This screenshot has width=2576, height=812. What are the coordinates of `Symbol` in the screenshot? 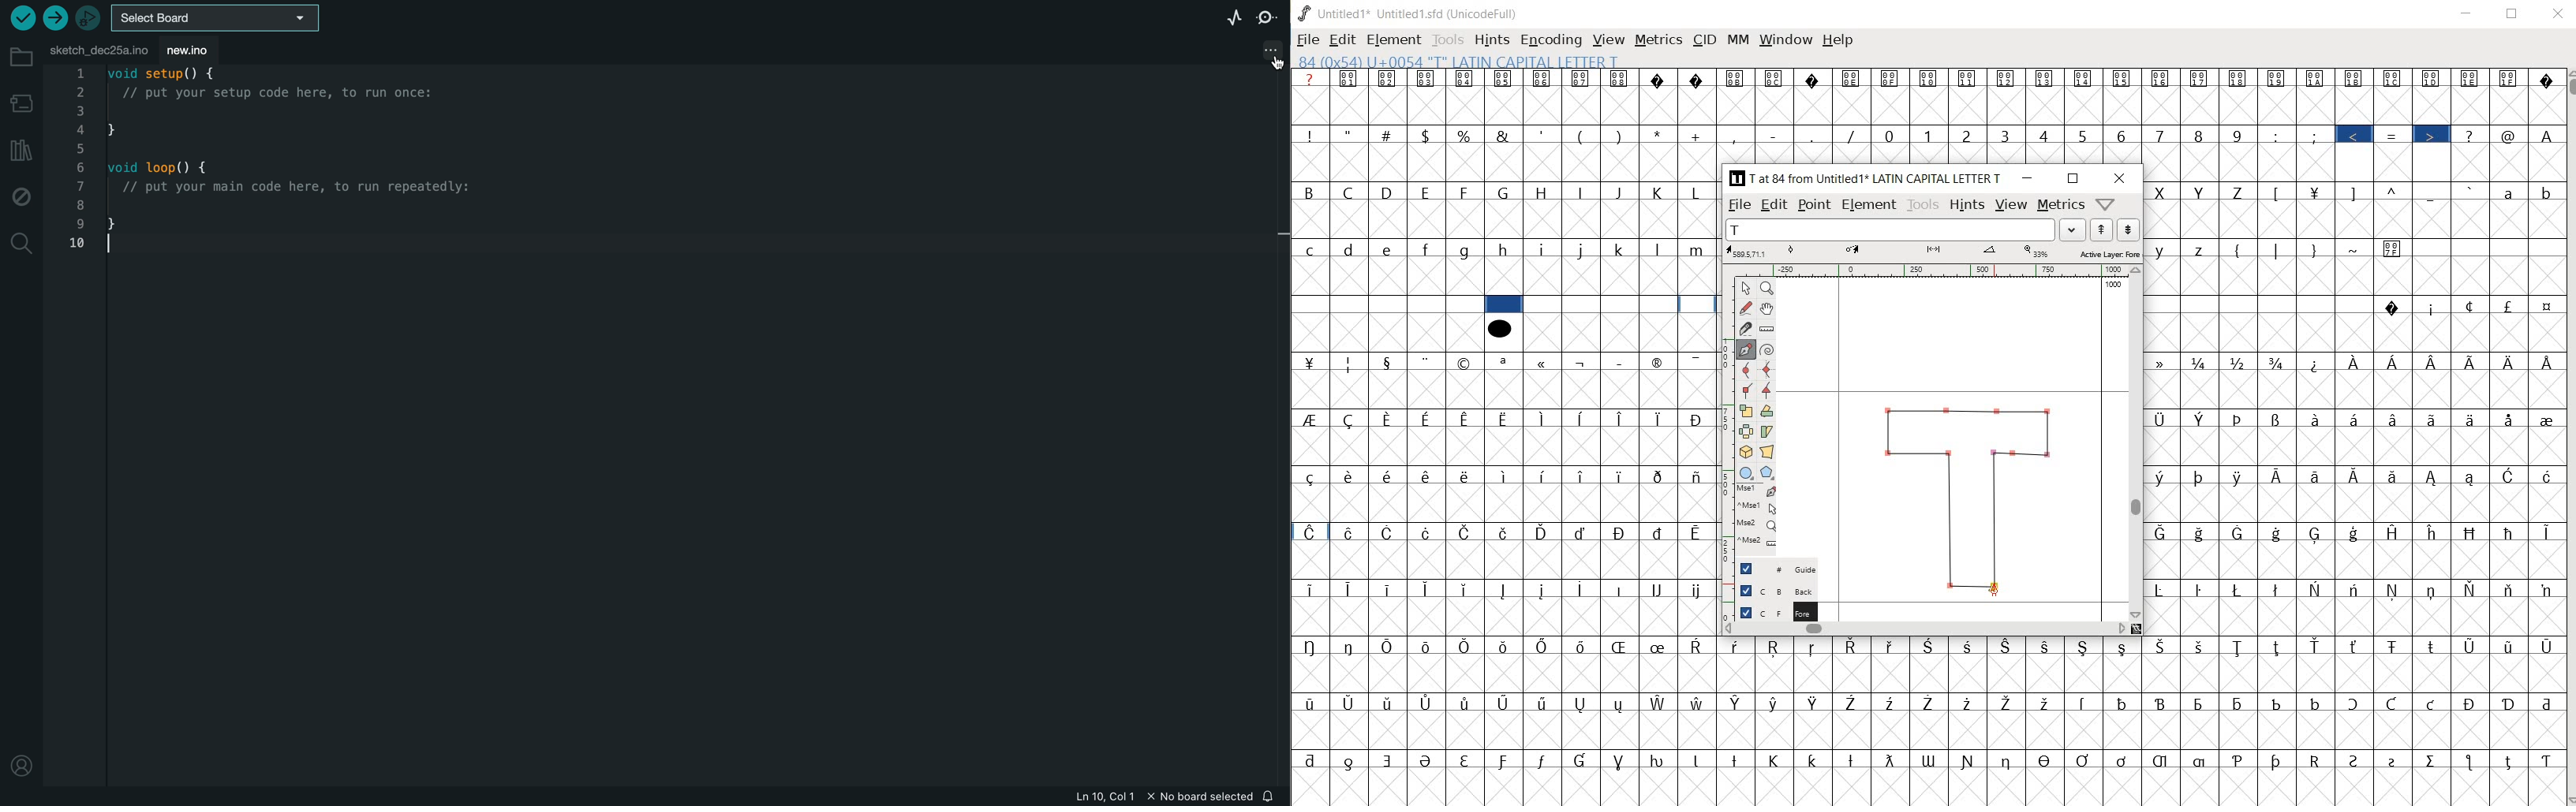 It's located at (1583, 78).